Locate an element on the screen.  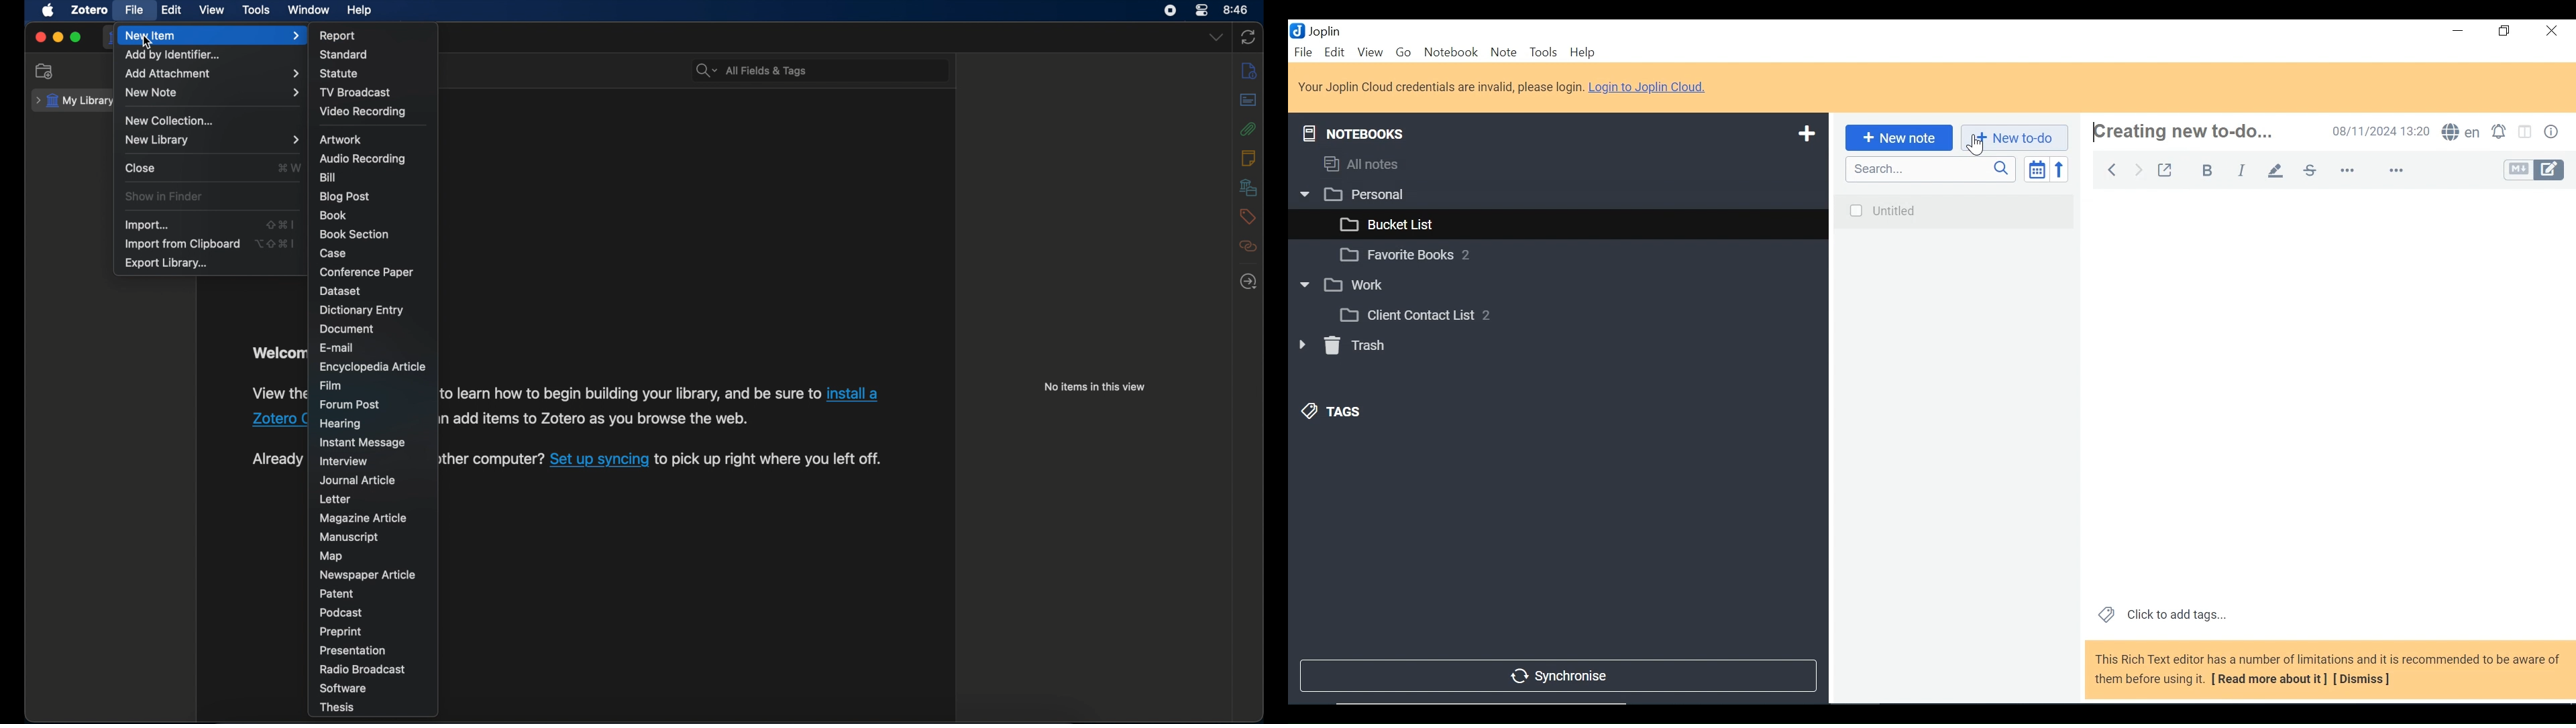
screen recorder is located at coordinates (1170, 10).